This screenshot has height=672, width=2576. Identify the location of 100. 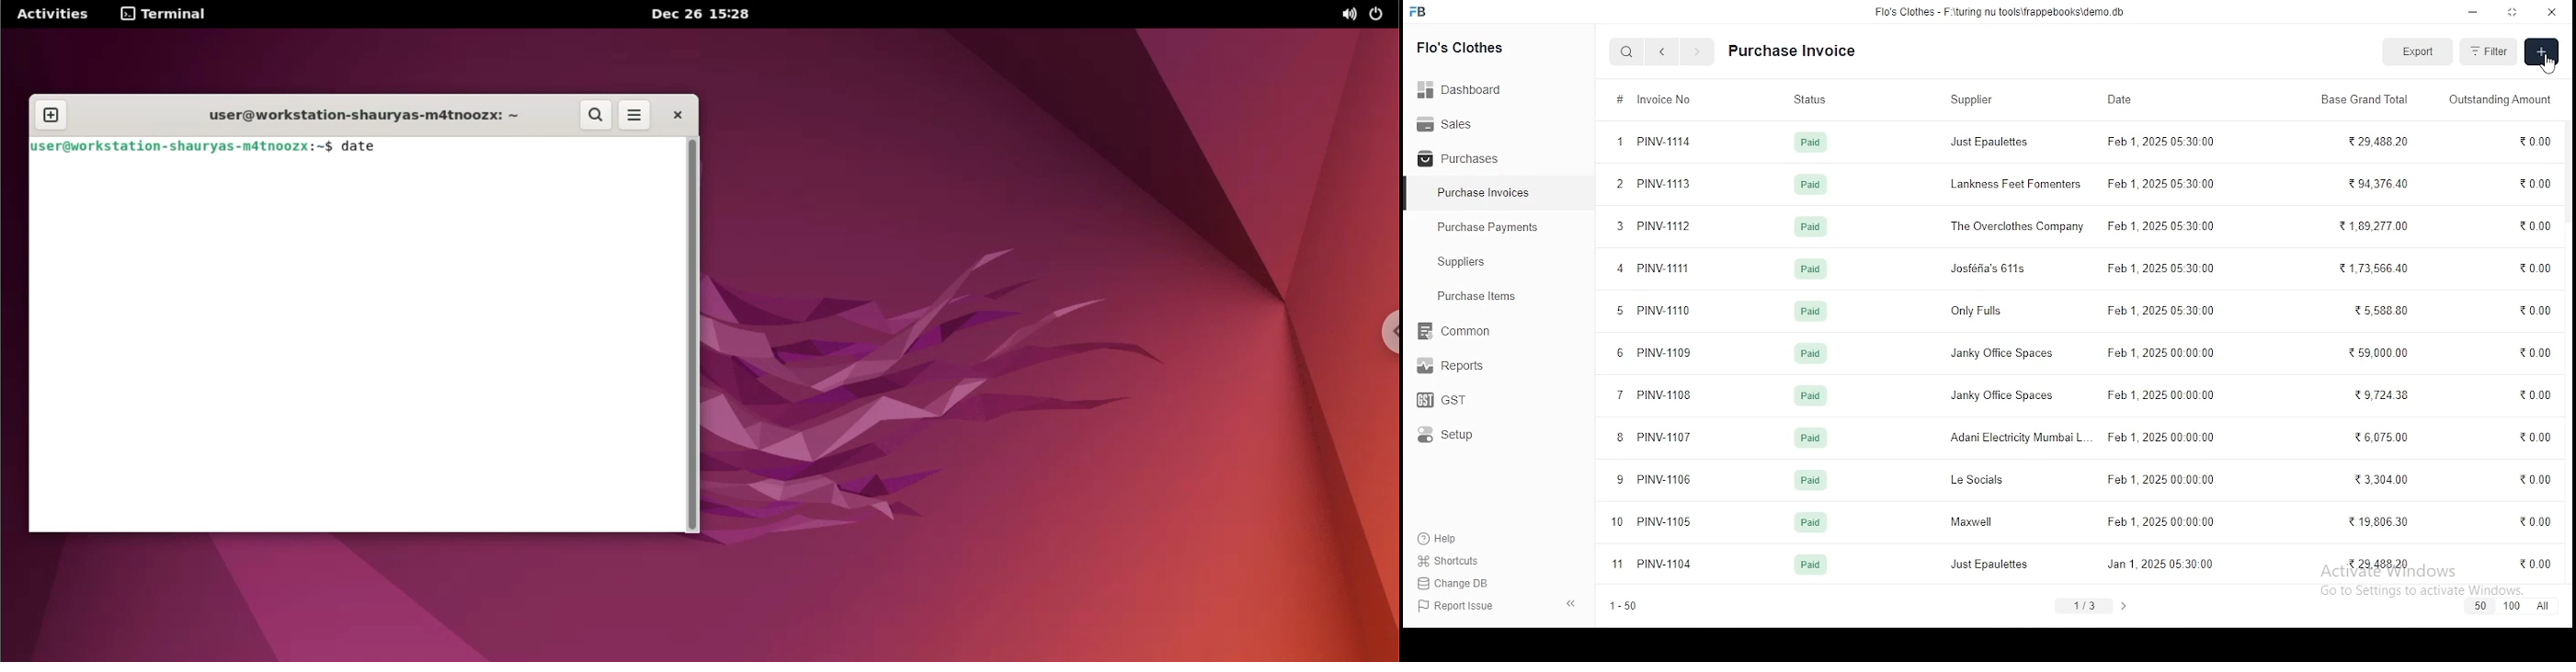
(2512, 606).